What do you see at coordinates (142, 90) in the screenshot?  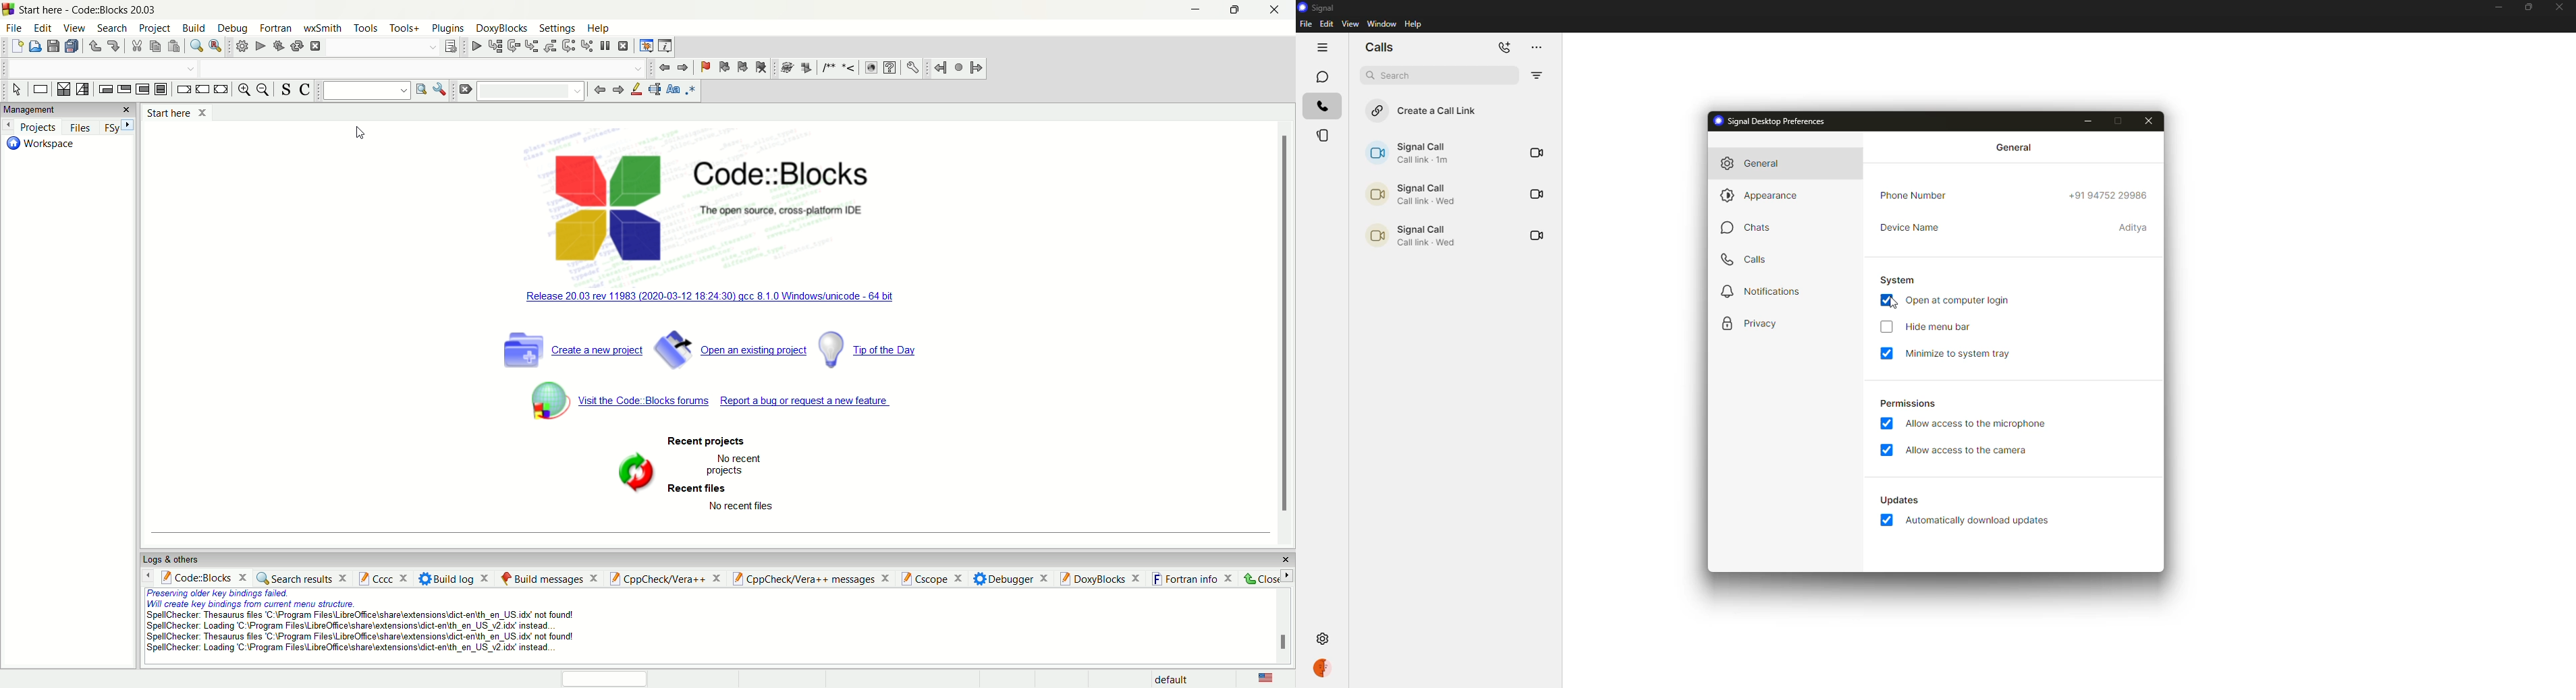 I see `counting loop` at bounding box center [142, 90].